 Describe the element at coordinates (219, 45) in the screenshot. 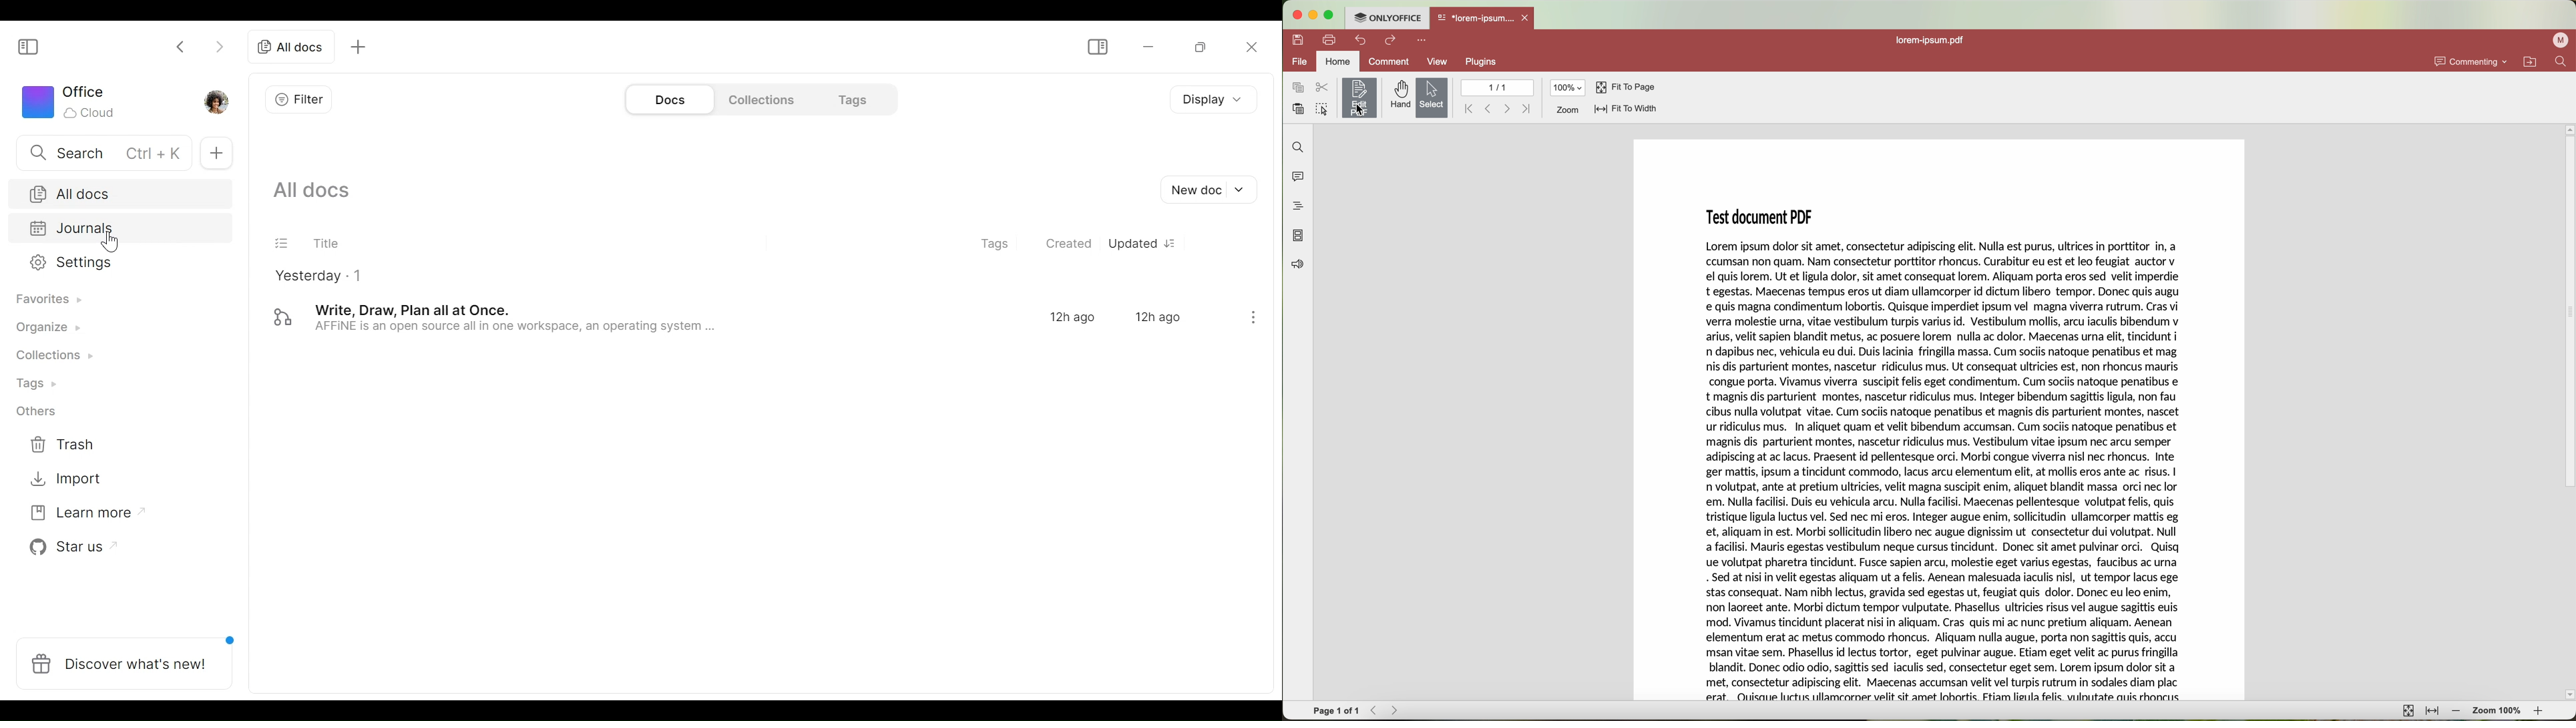

I see `Click to go forward` at that location.